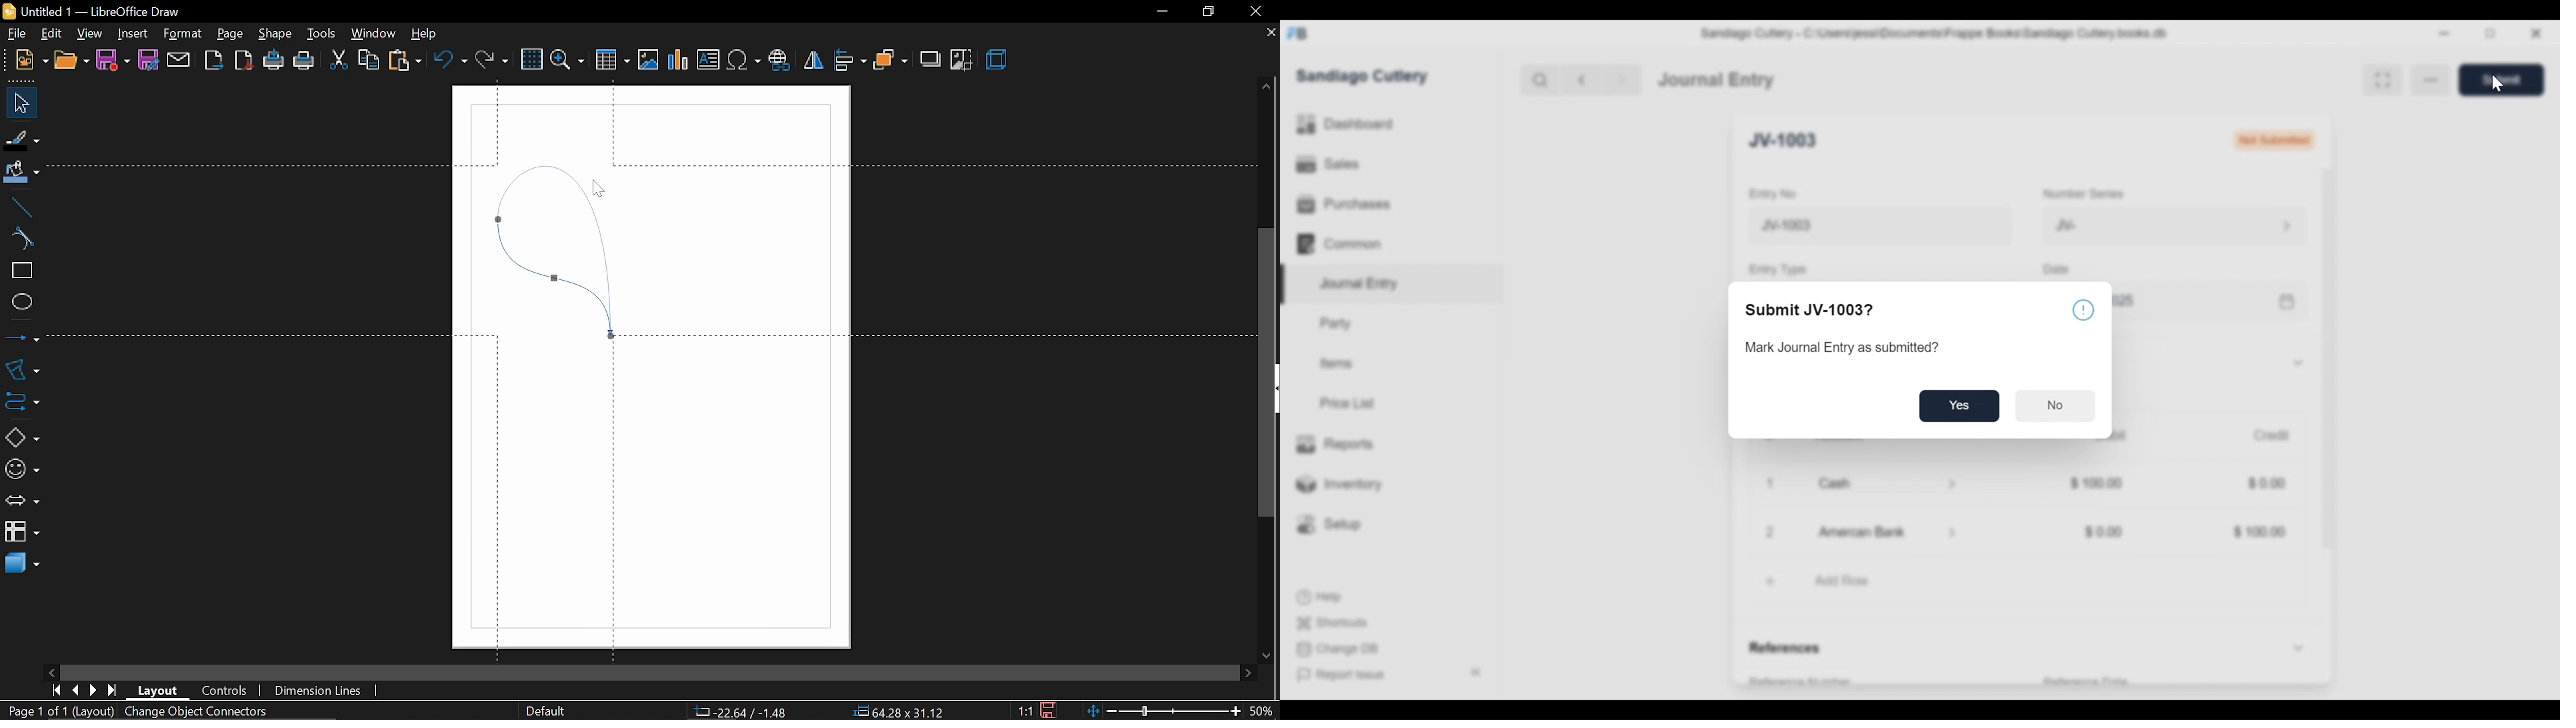 The width and height of the screenshot is (2576, 728). I want to click on Cursor, so click(2494, 87).